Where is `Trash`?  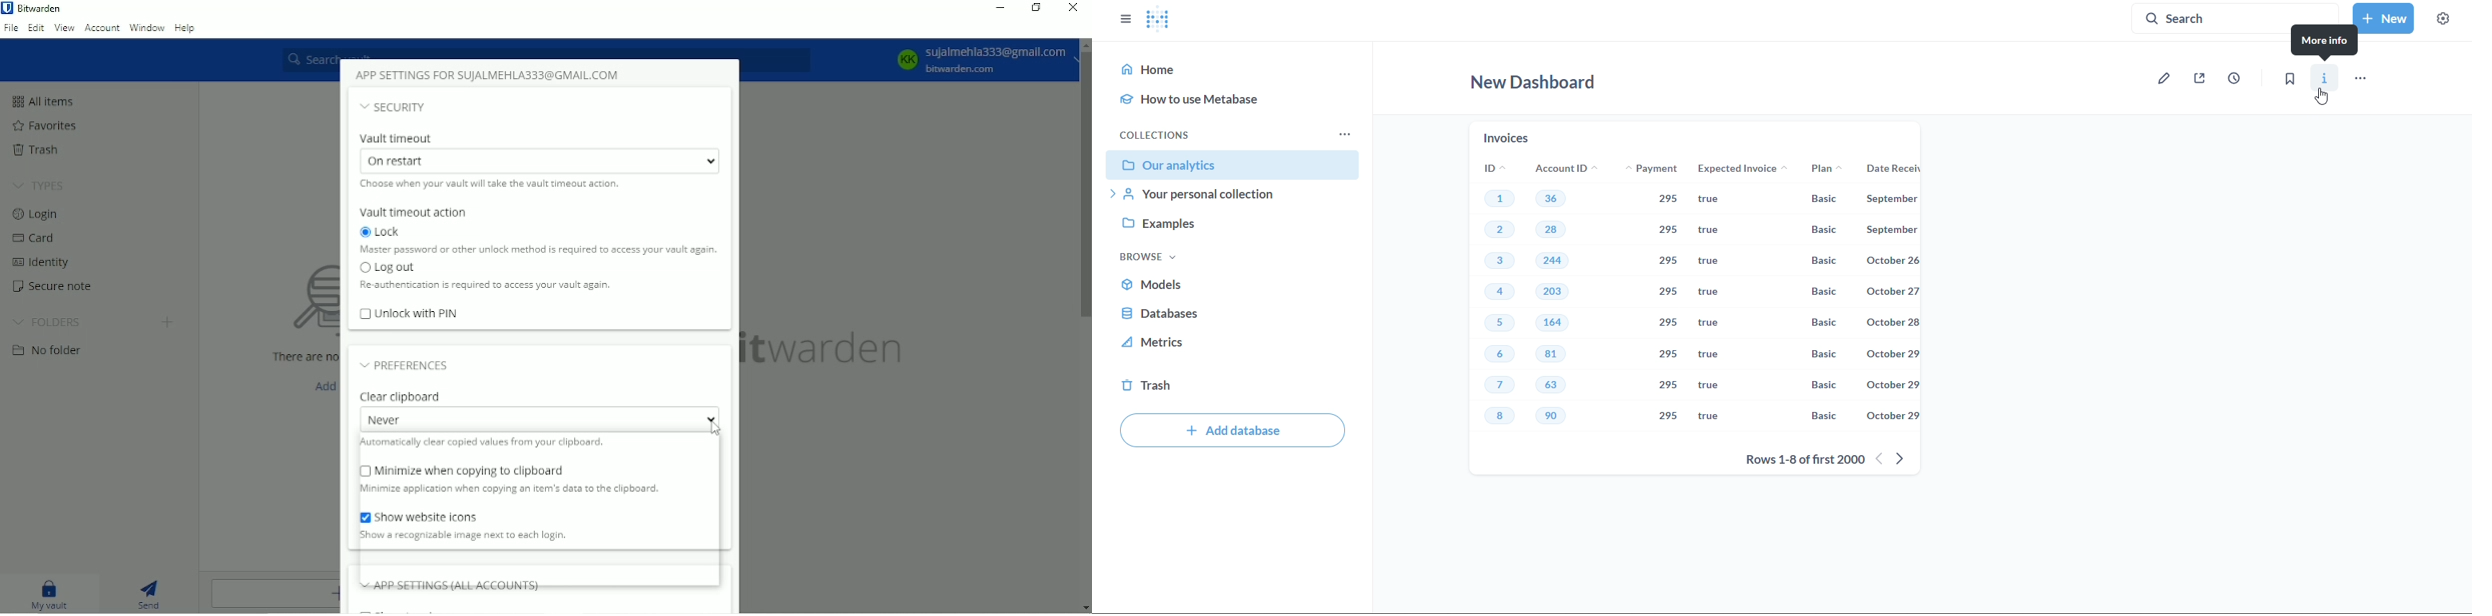
Trash is located at coordinates (43, 151).